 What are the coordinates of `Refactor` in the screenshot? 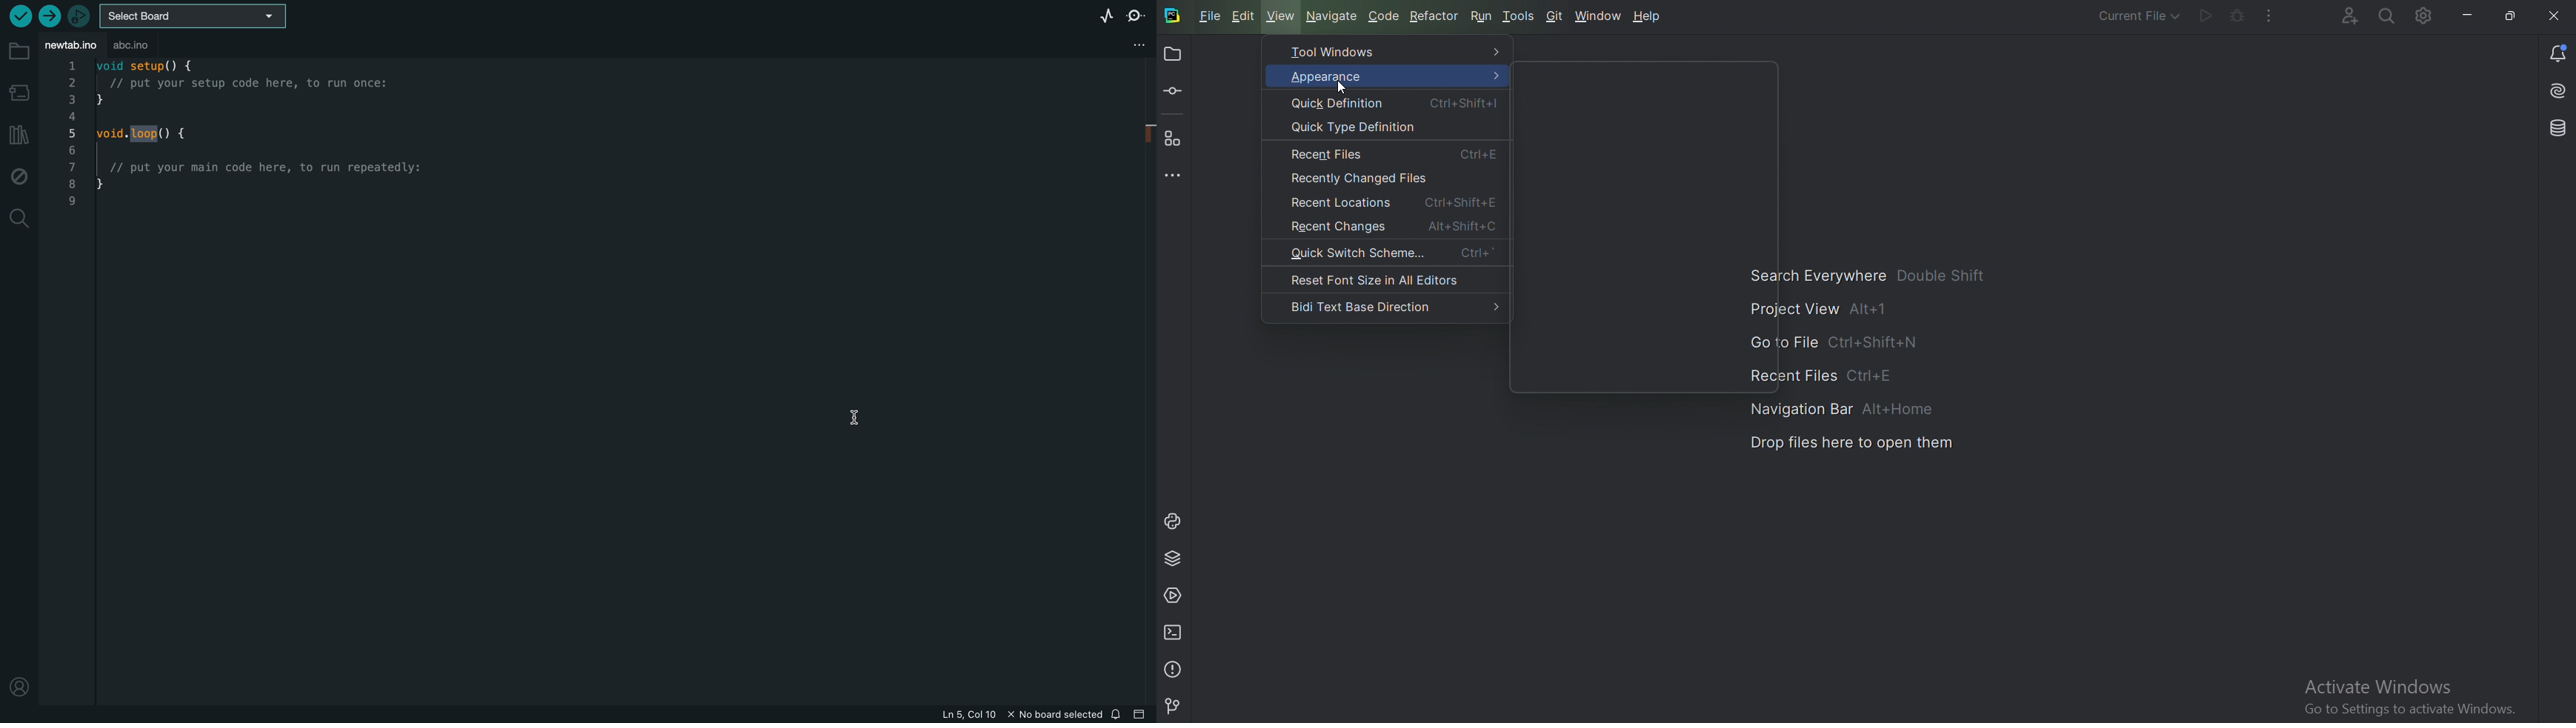 It's located at (1436, 15).